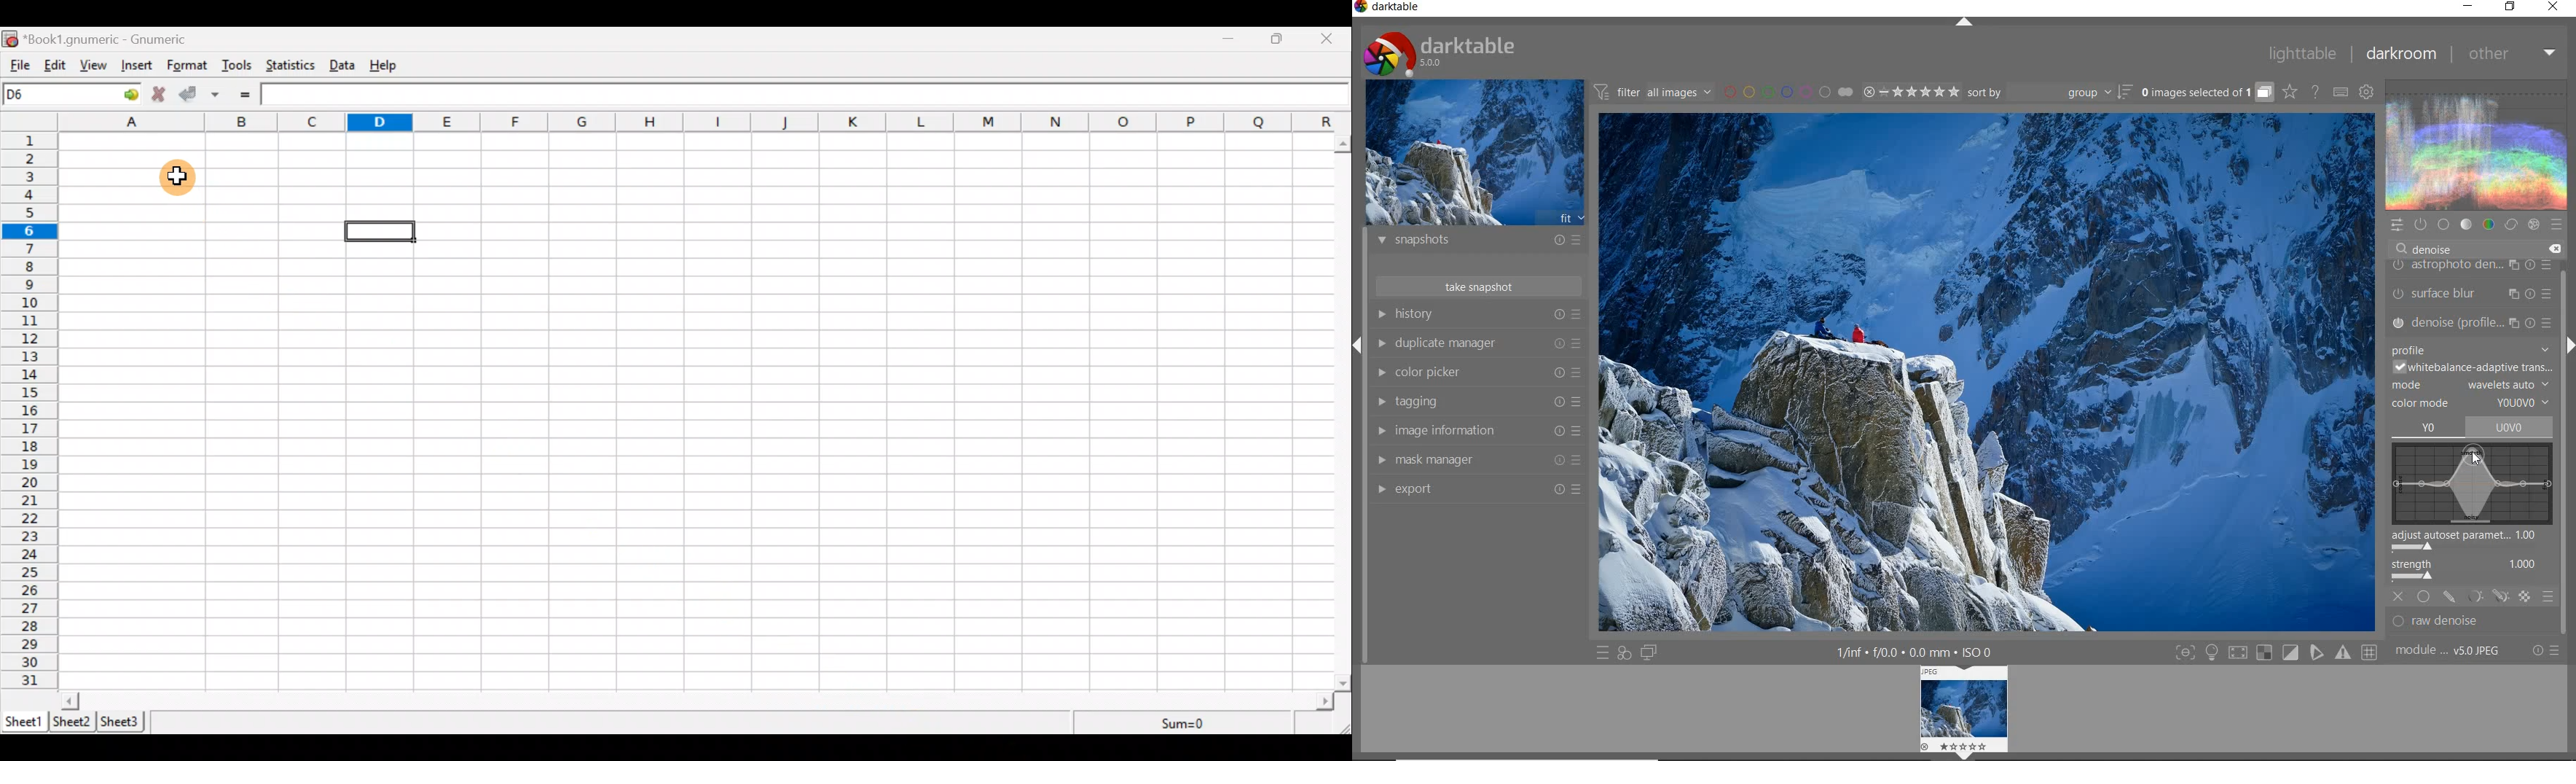 Image resolution: width=2576 pixels, height=784 pixels. Describe the element at coordinates (1983, 375) in the screenshot. I see `selected image` at that location.